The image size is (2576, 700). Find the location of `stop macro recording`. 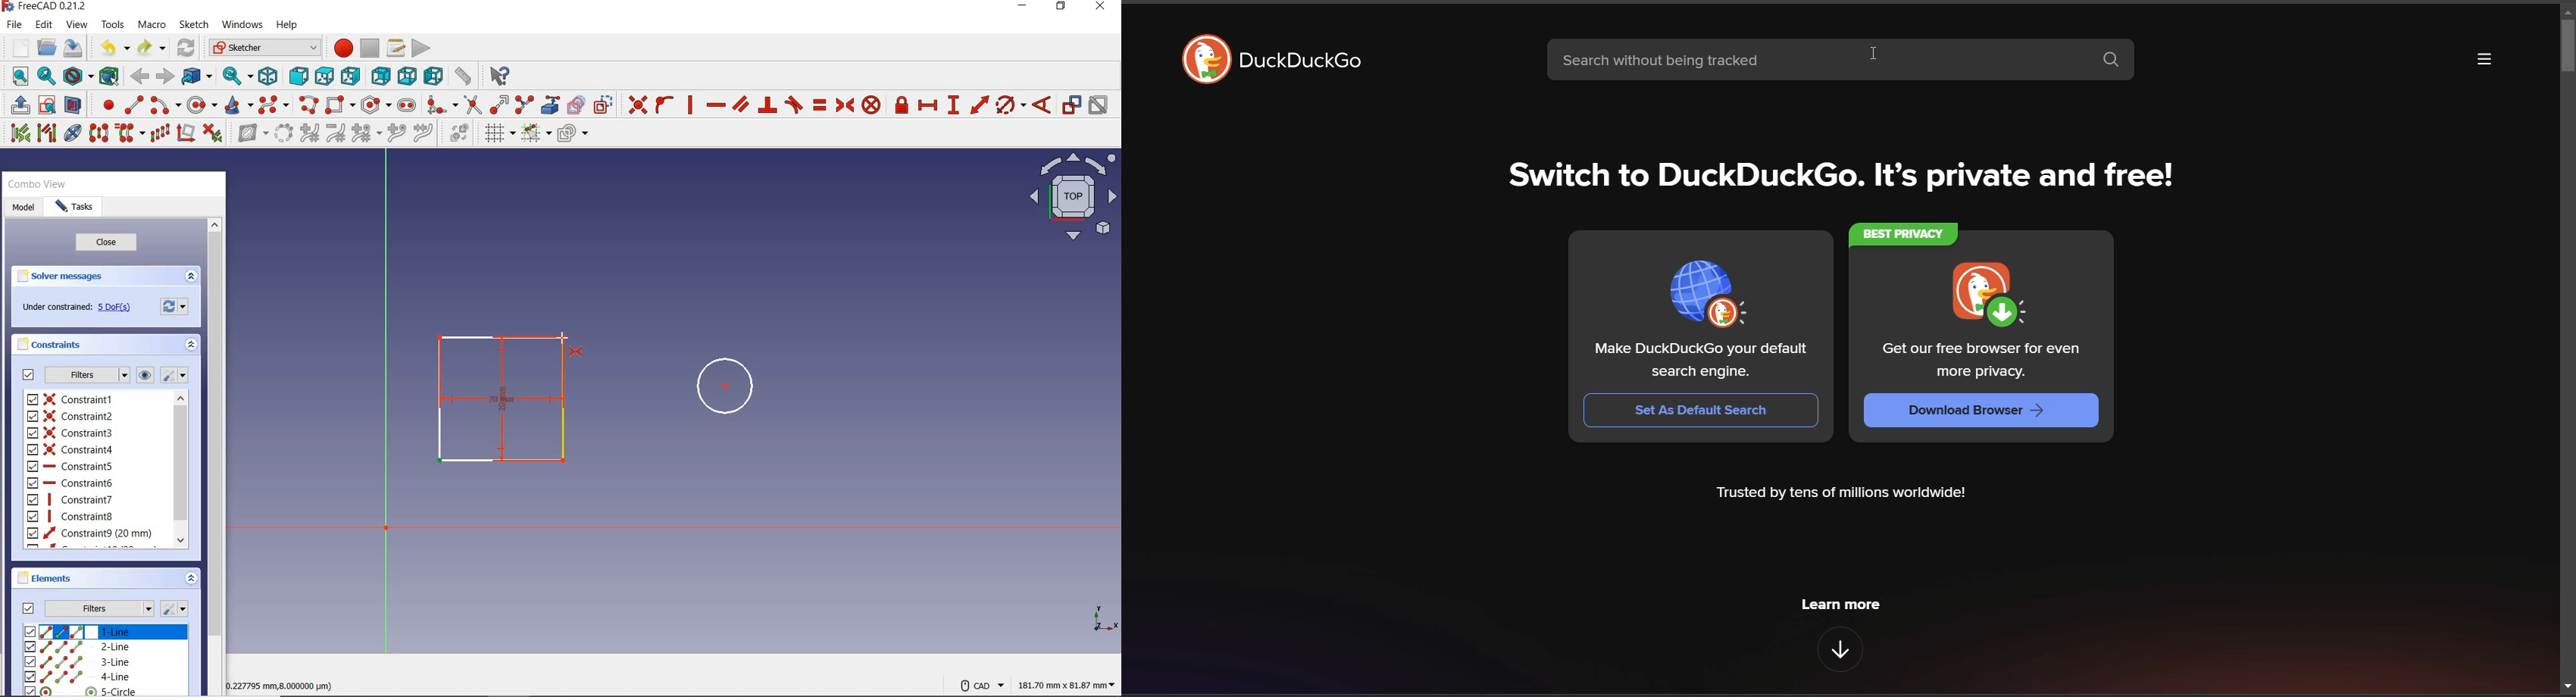

stop macro recording is located at coordinates (371, 47).